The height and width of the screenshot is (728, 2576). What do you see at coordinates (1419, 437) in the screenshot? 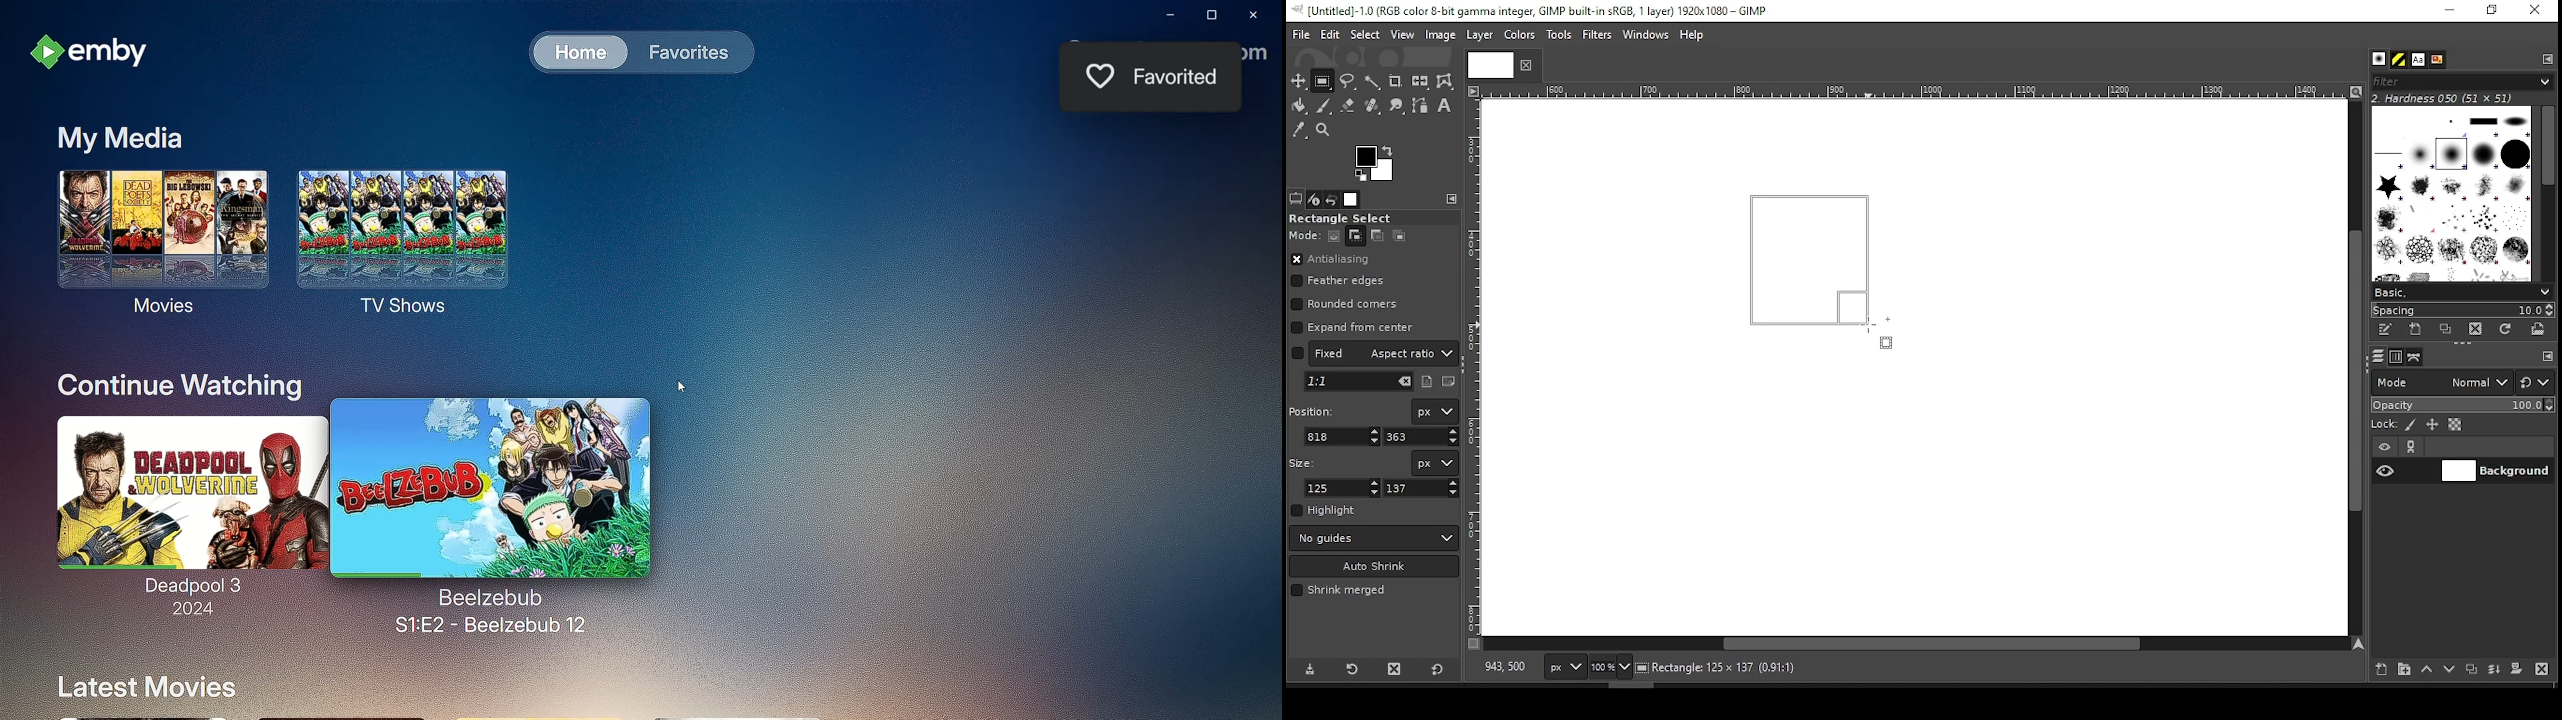
I see `y` at bounding box center [1419, 437].